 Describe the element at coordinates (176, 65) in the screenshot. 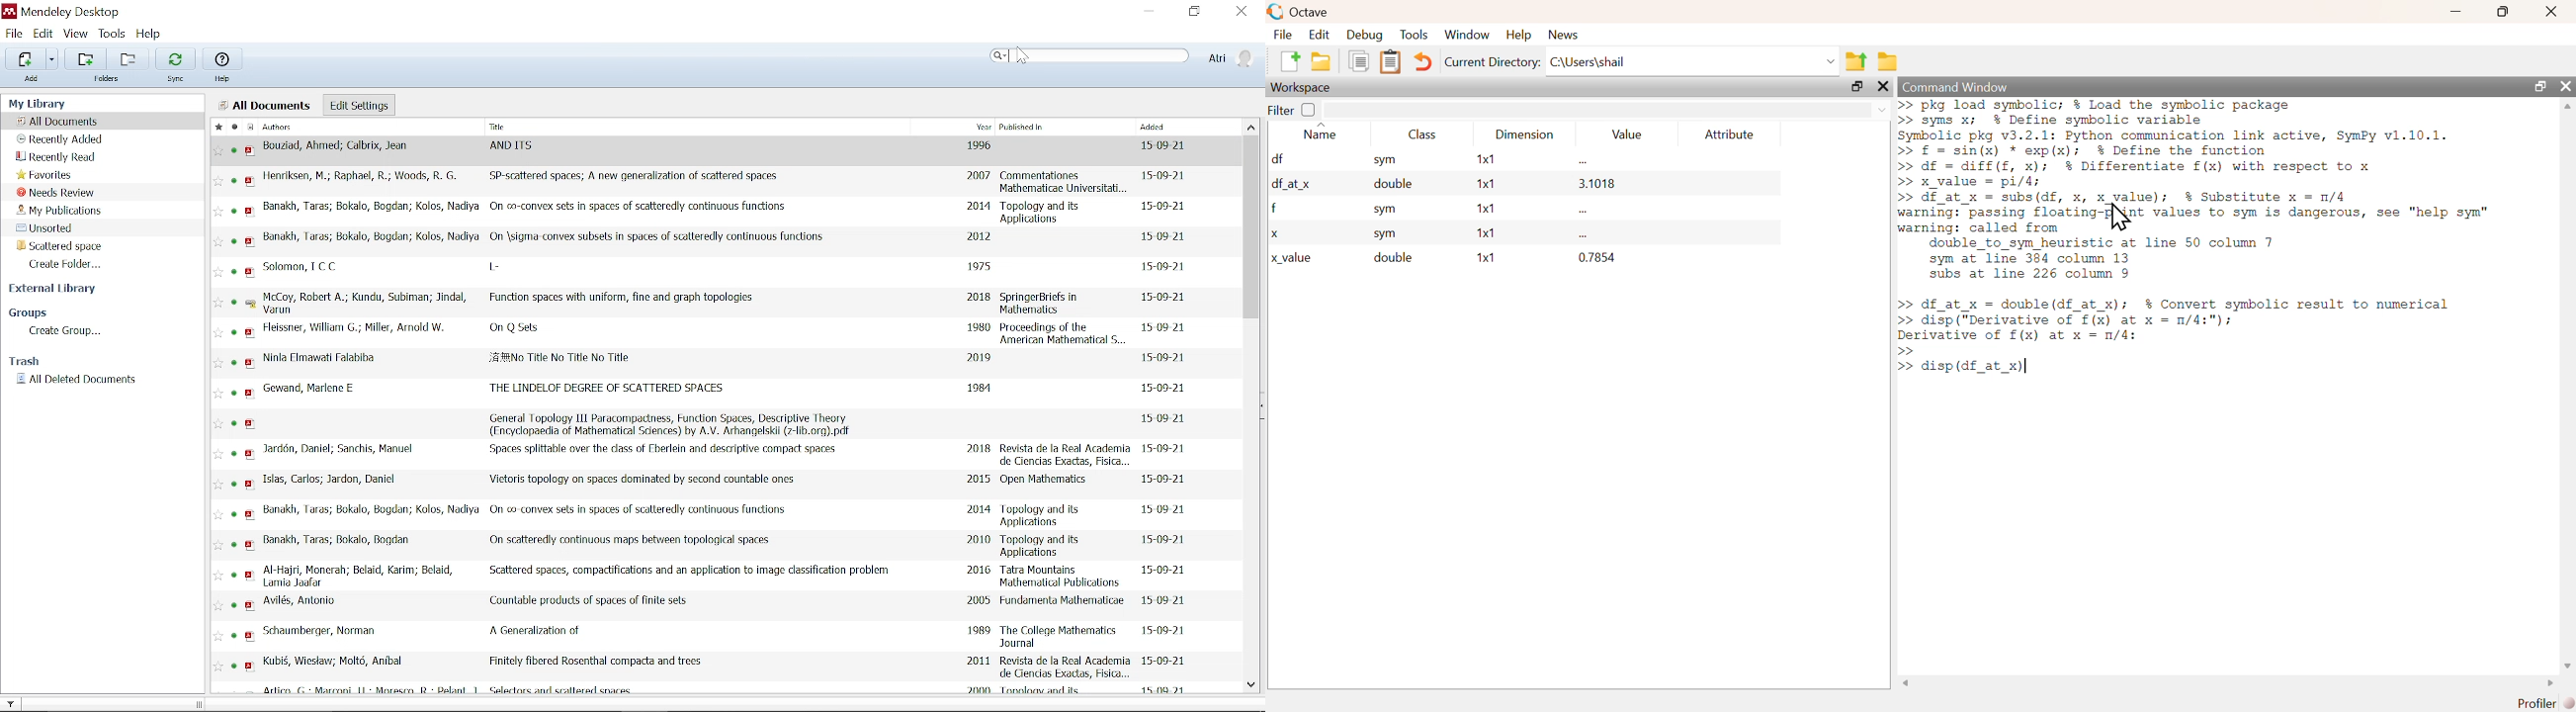

I see `Sync` at that location.